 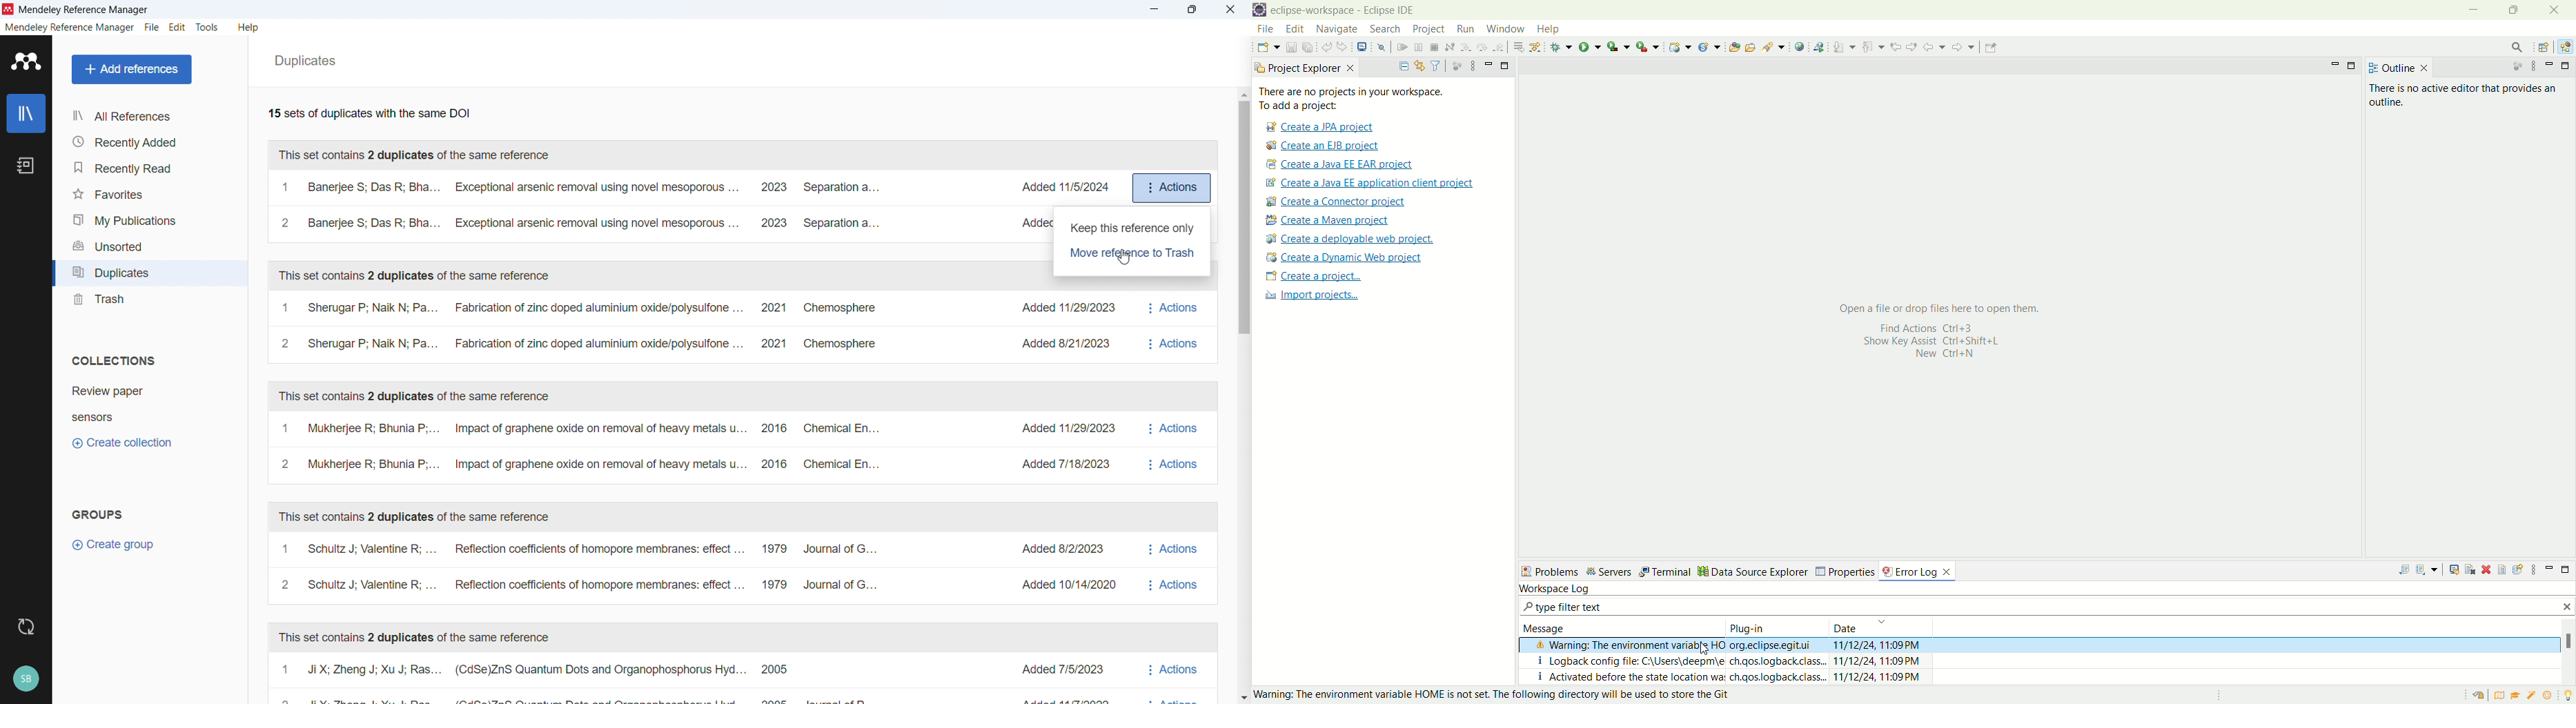 I want to click on Set of duplicates , so click(x=577, y=327).